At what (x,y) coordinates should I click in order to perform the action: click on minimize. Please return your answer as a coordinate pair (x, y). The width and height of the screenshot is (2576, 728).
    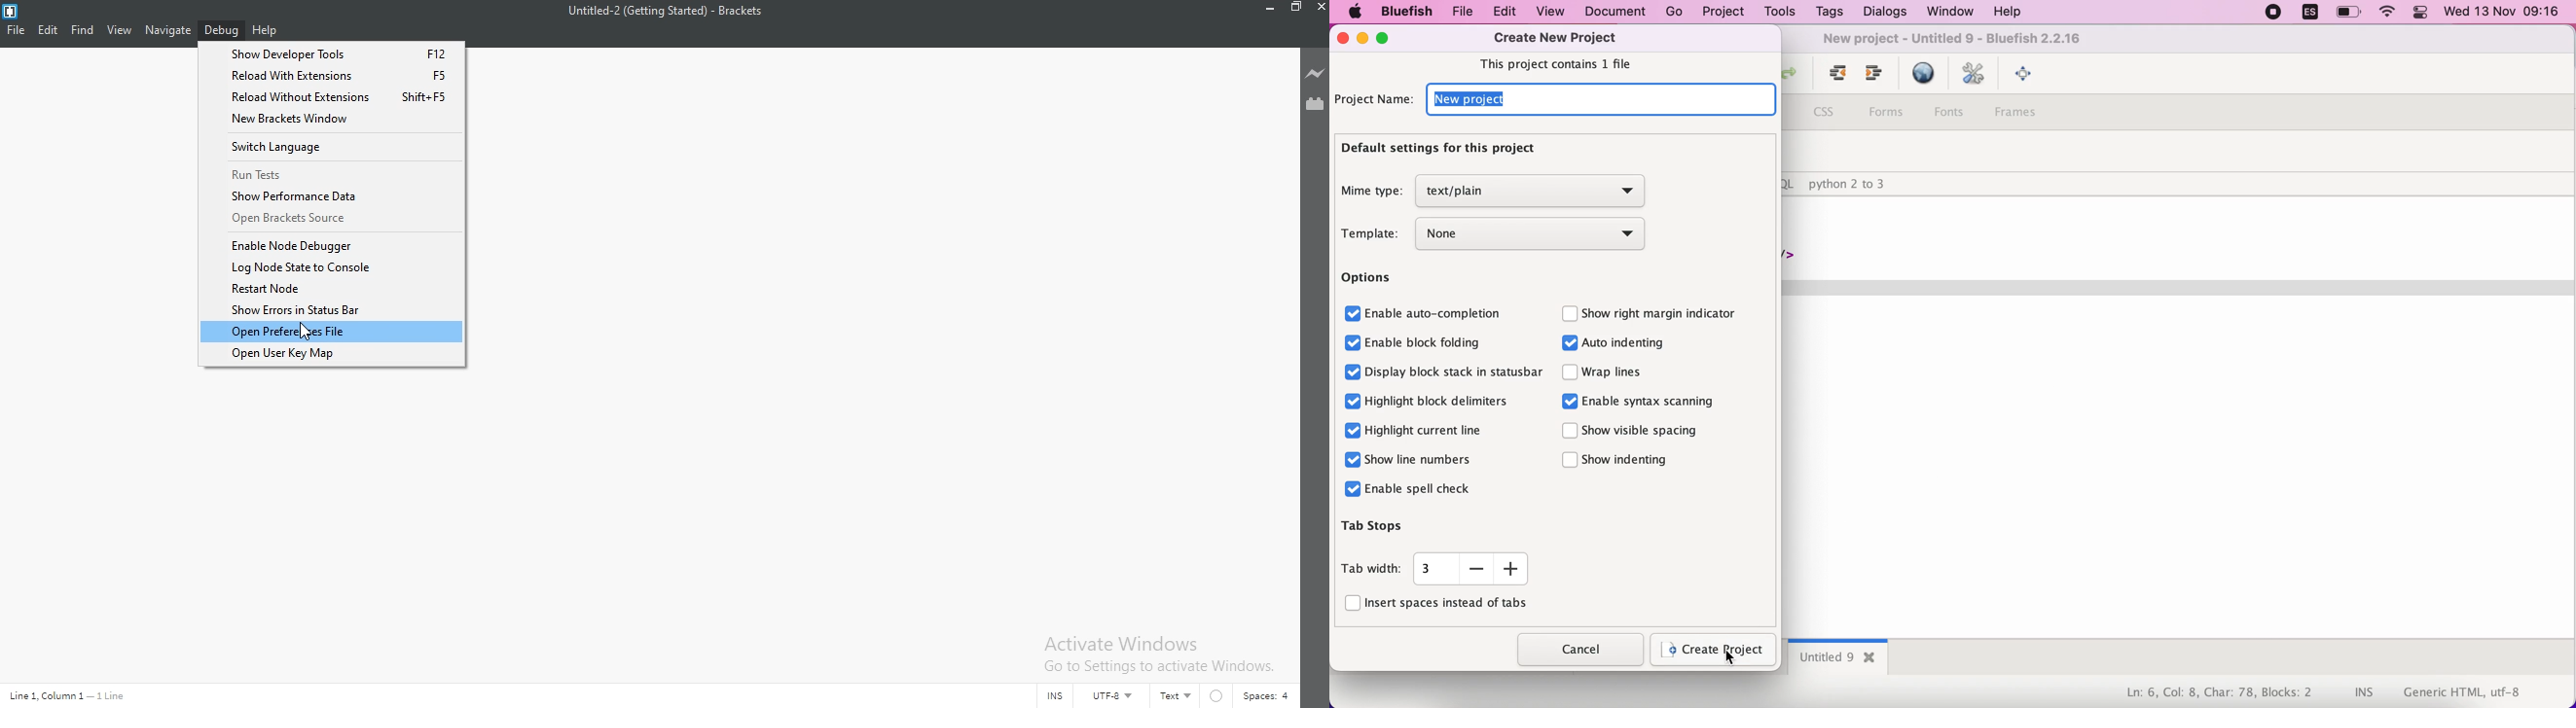
    Looking at the image, I should click on (1271, 7).